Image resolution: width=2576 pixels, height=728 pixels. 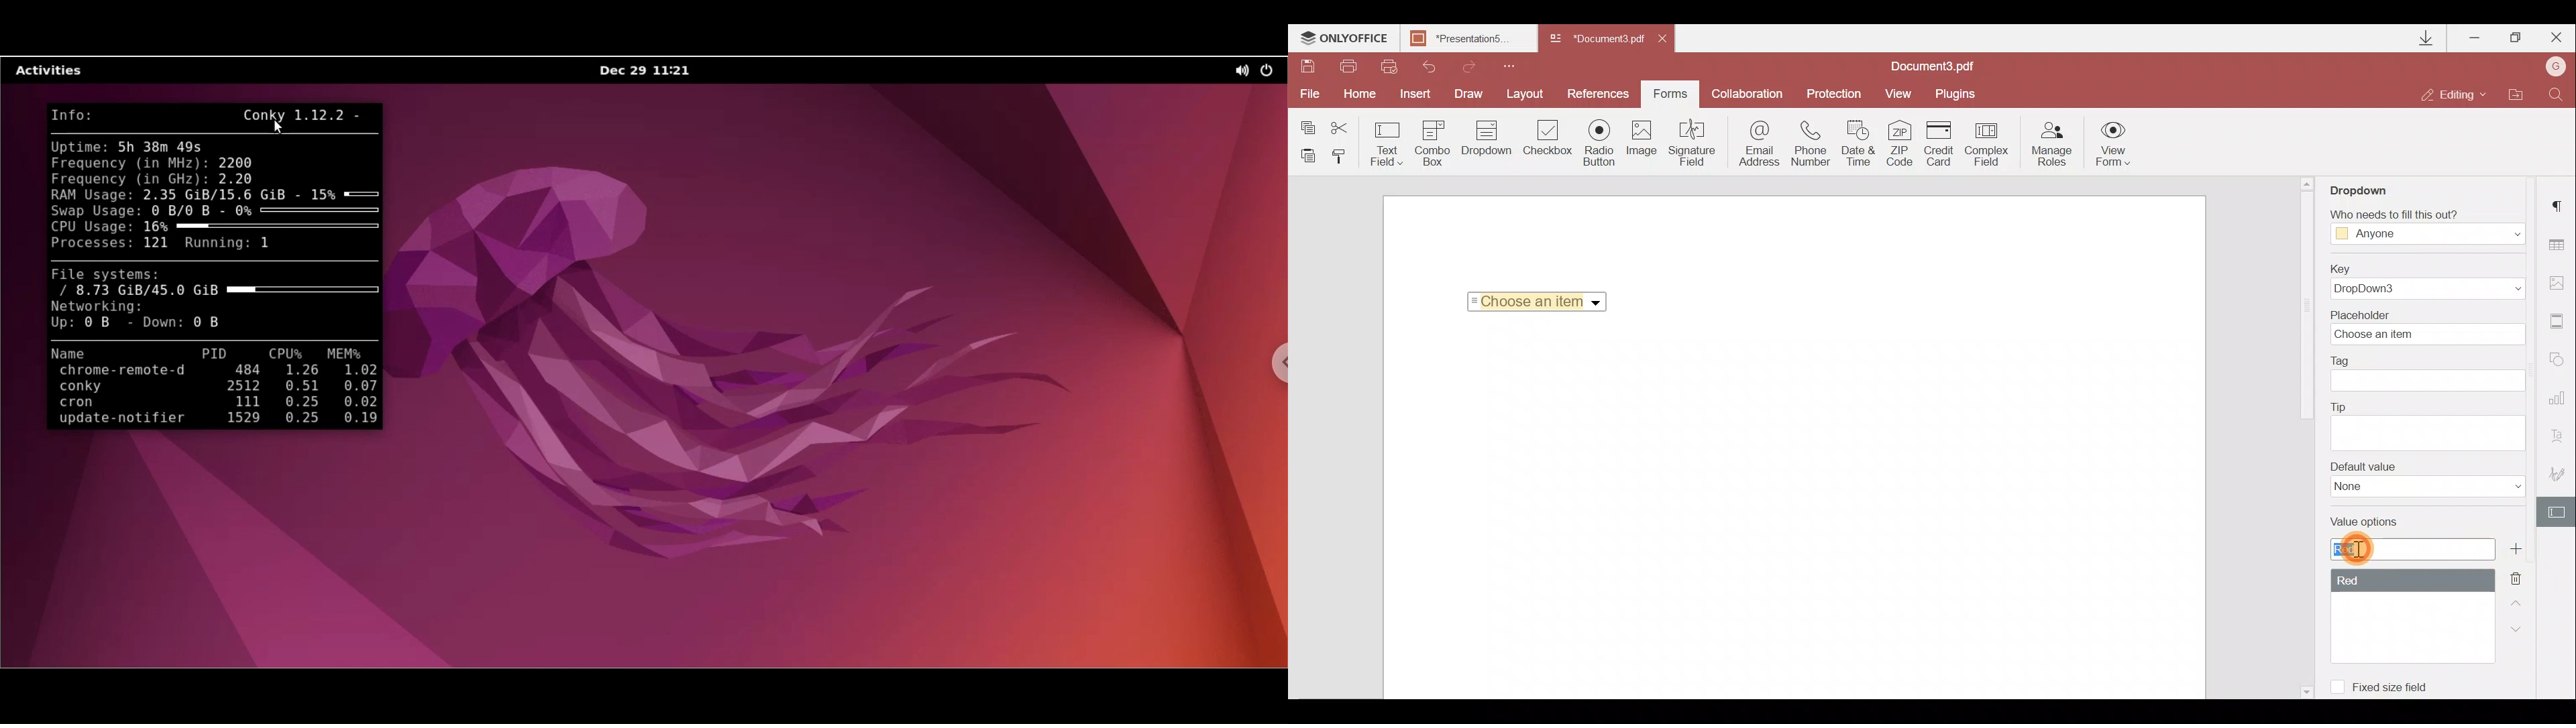 I want to click on Credit card, so click(x=1941, y=142).